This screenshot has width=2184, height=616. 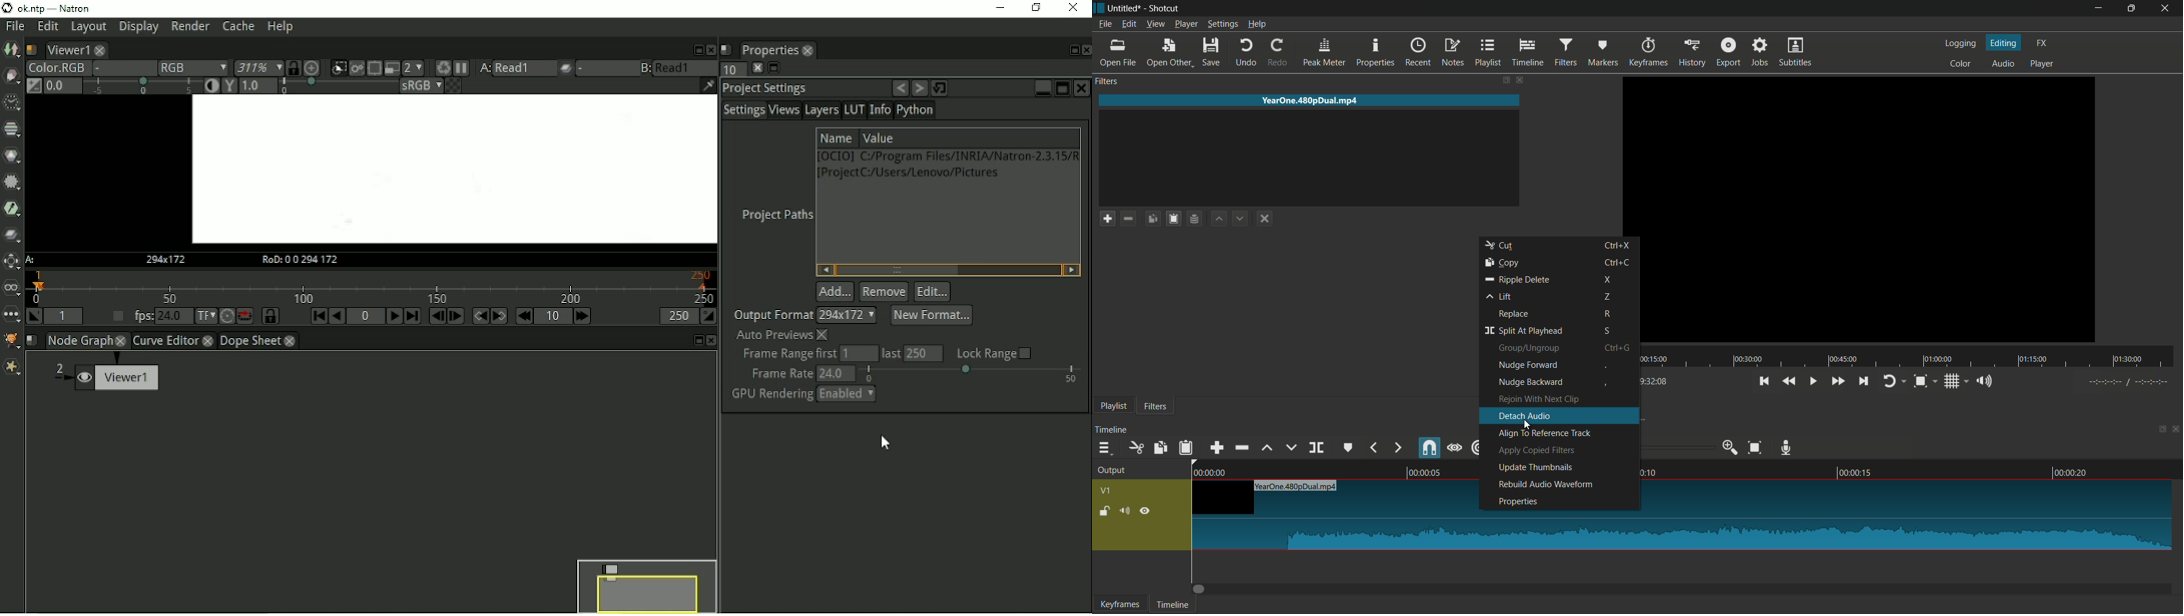 What do you see at coordinates (1762, 52) in the screenshot?
I see `jobs` at bounding box center [1762, 52].